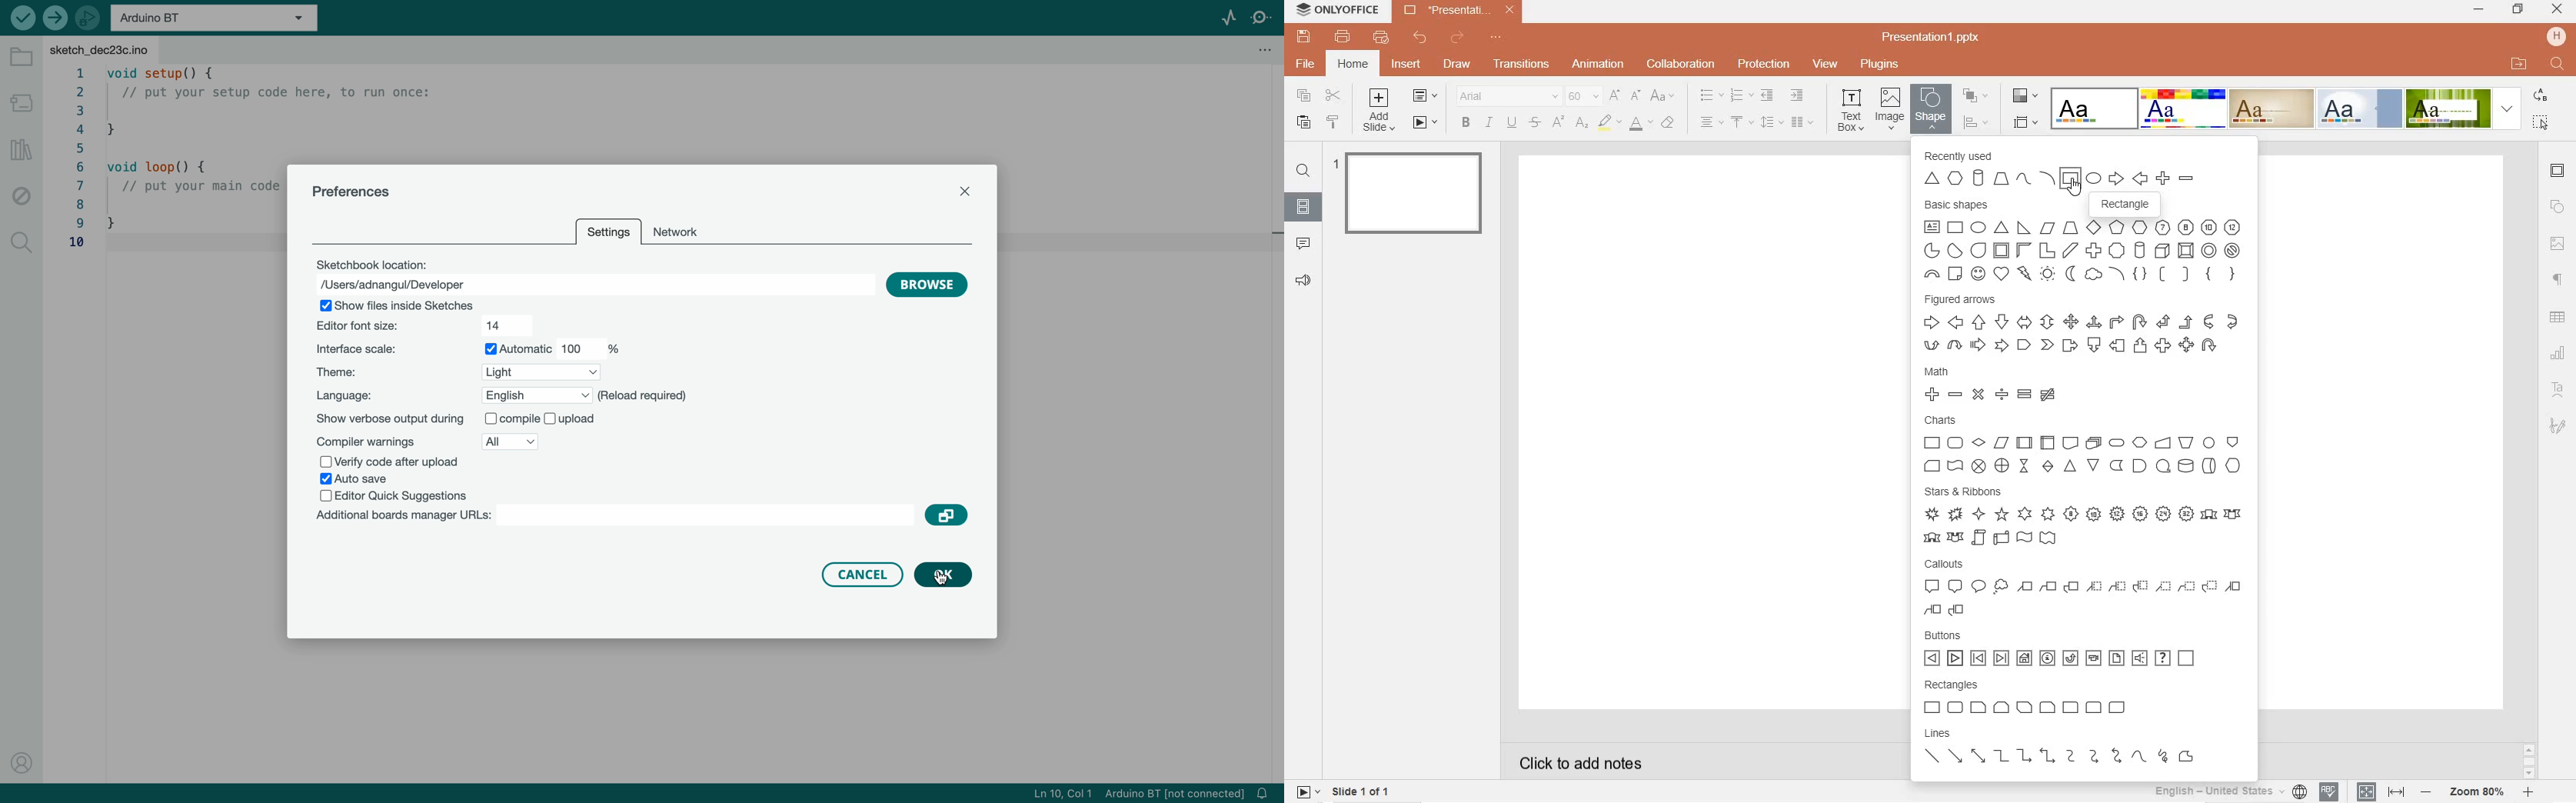 The width and height of the screenshot is (2576, 812). I want to click on Curve, so click(2138, 757).